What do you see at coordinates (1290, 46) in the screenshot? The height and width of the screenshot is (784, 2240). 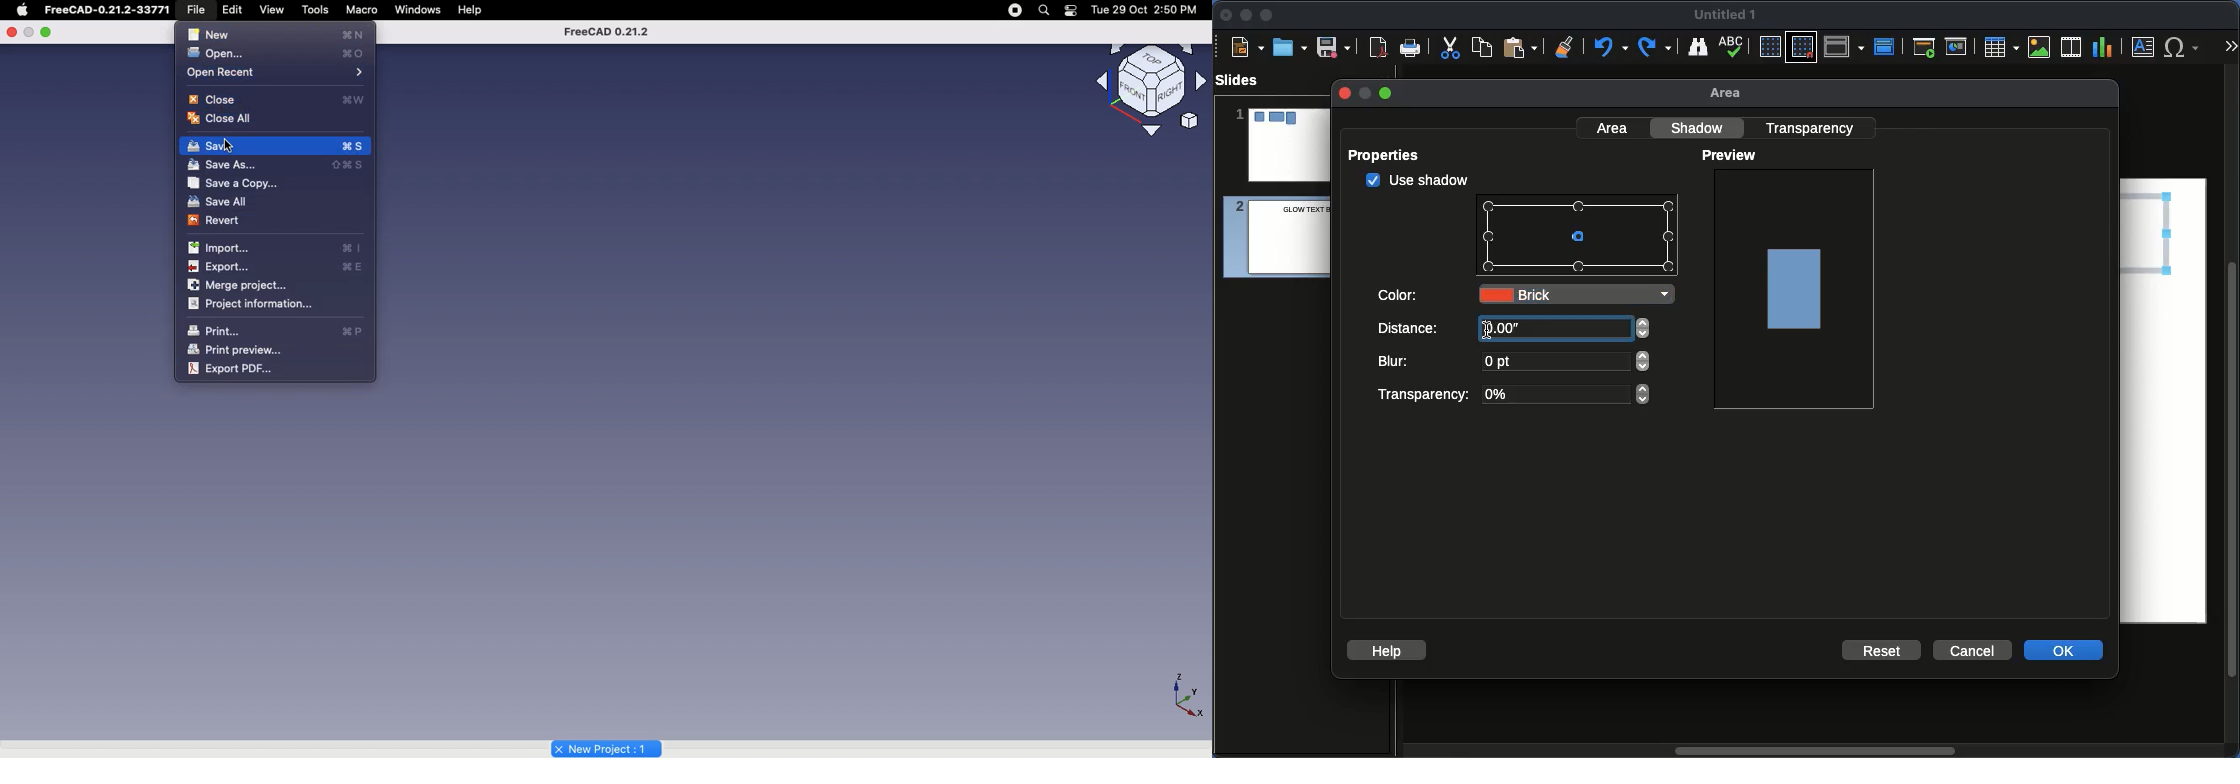 I see `Ope` at bounding box center [1290, 46].